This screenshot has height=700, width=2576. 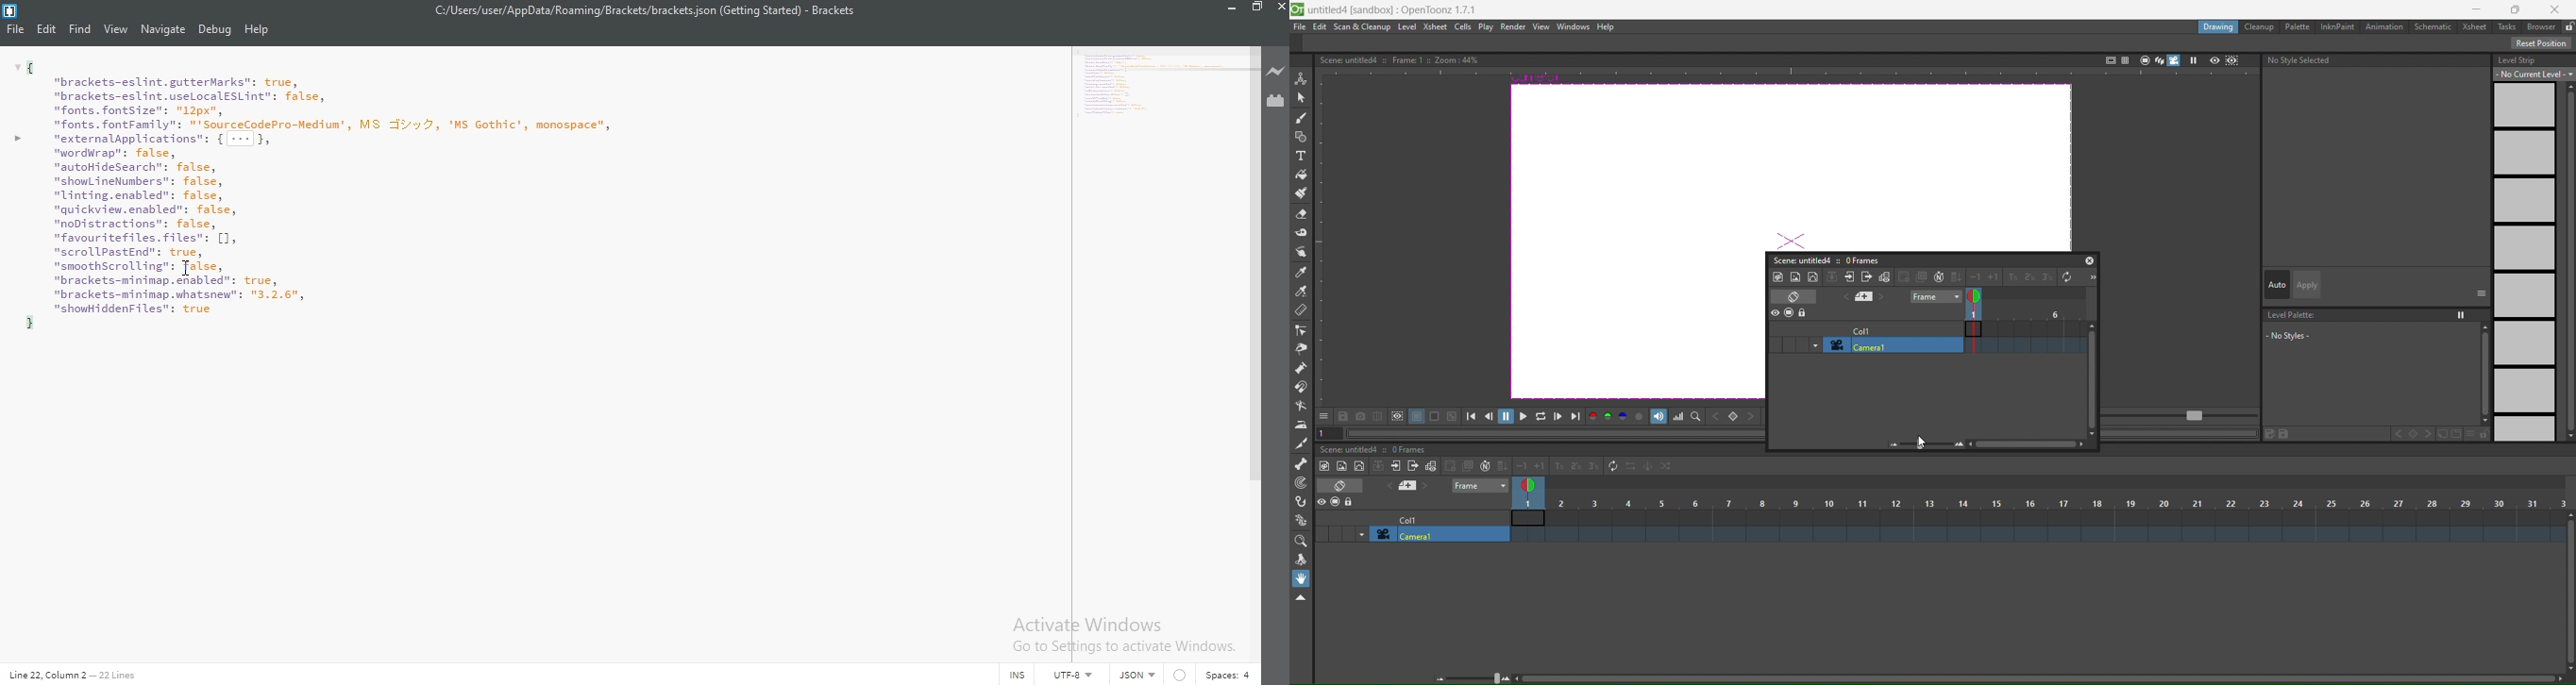 I want to click on toggle xsheet, so click(x=1344, y=485).